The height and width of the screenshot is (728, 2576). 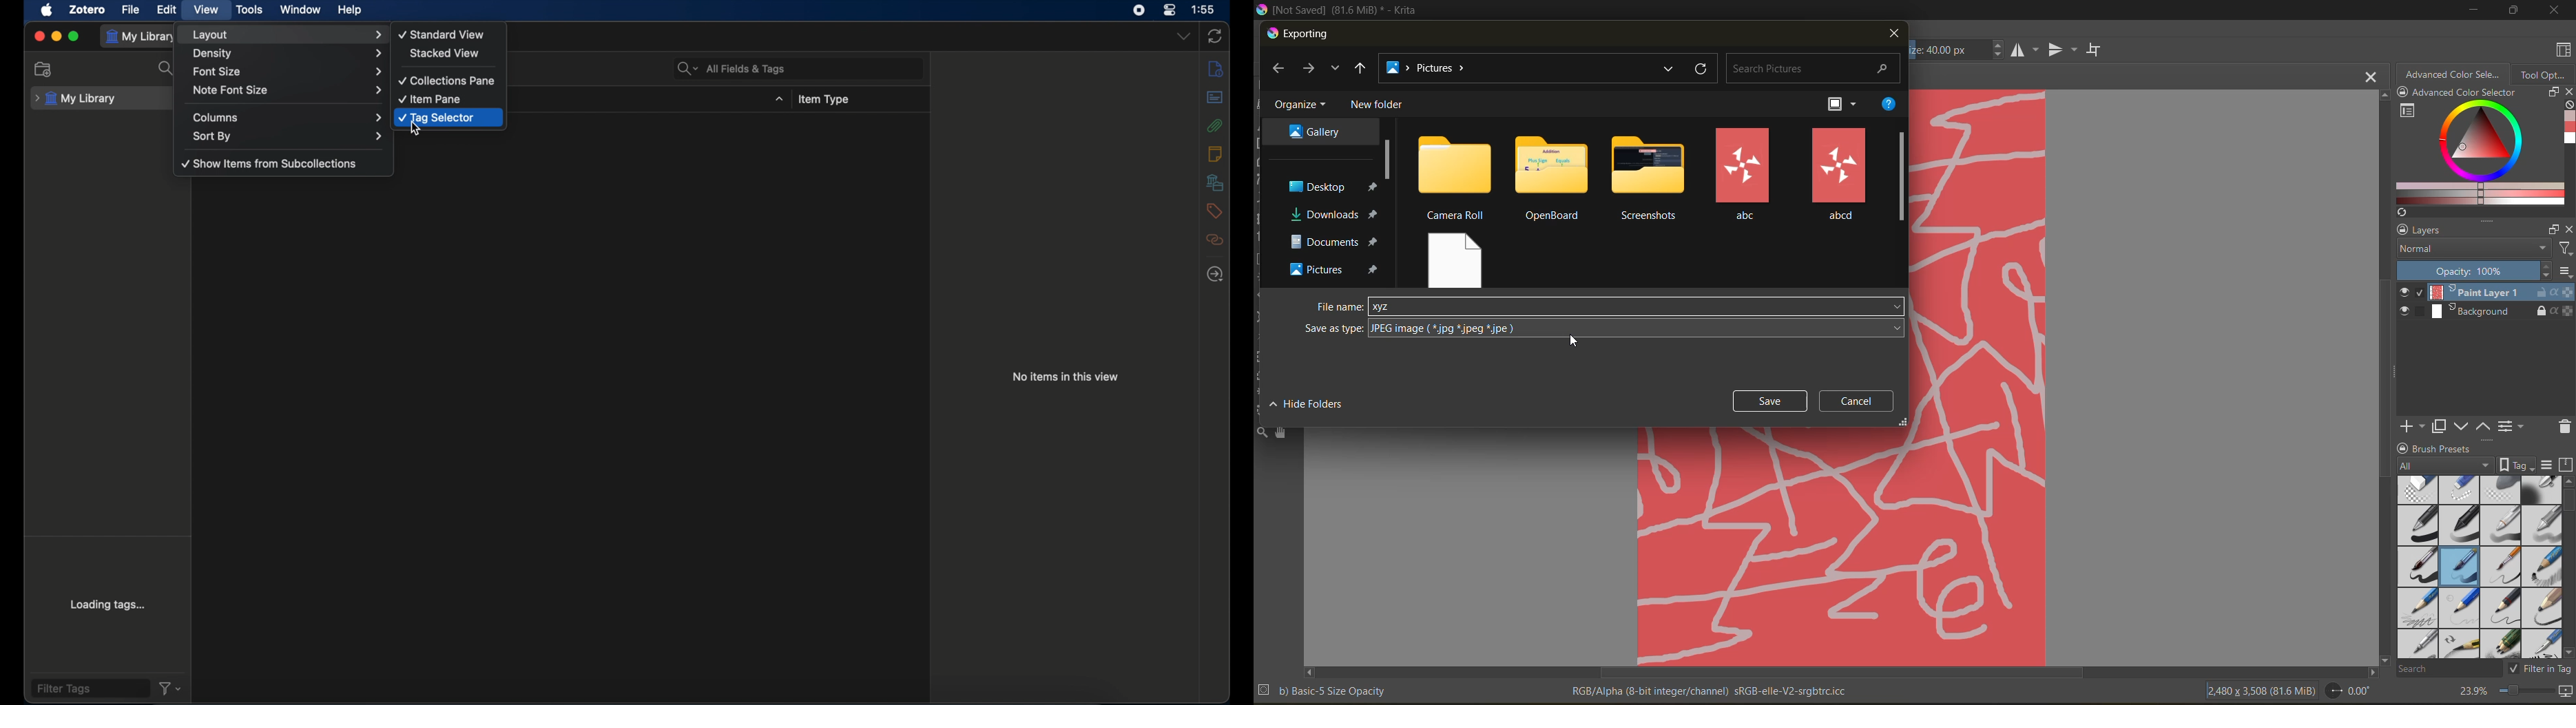 I want to click on lock/unlock docker, so click(x=2404, y=447).